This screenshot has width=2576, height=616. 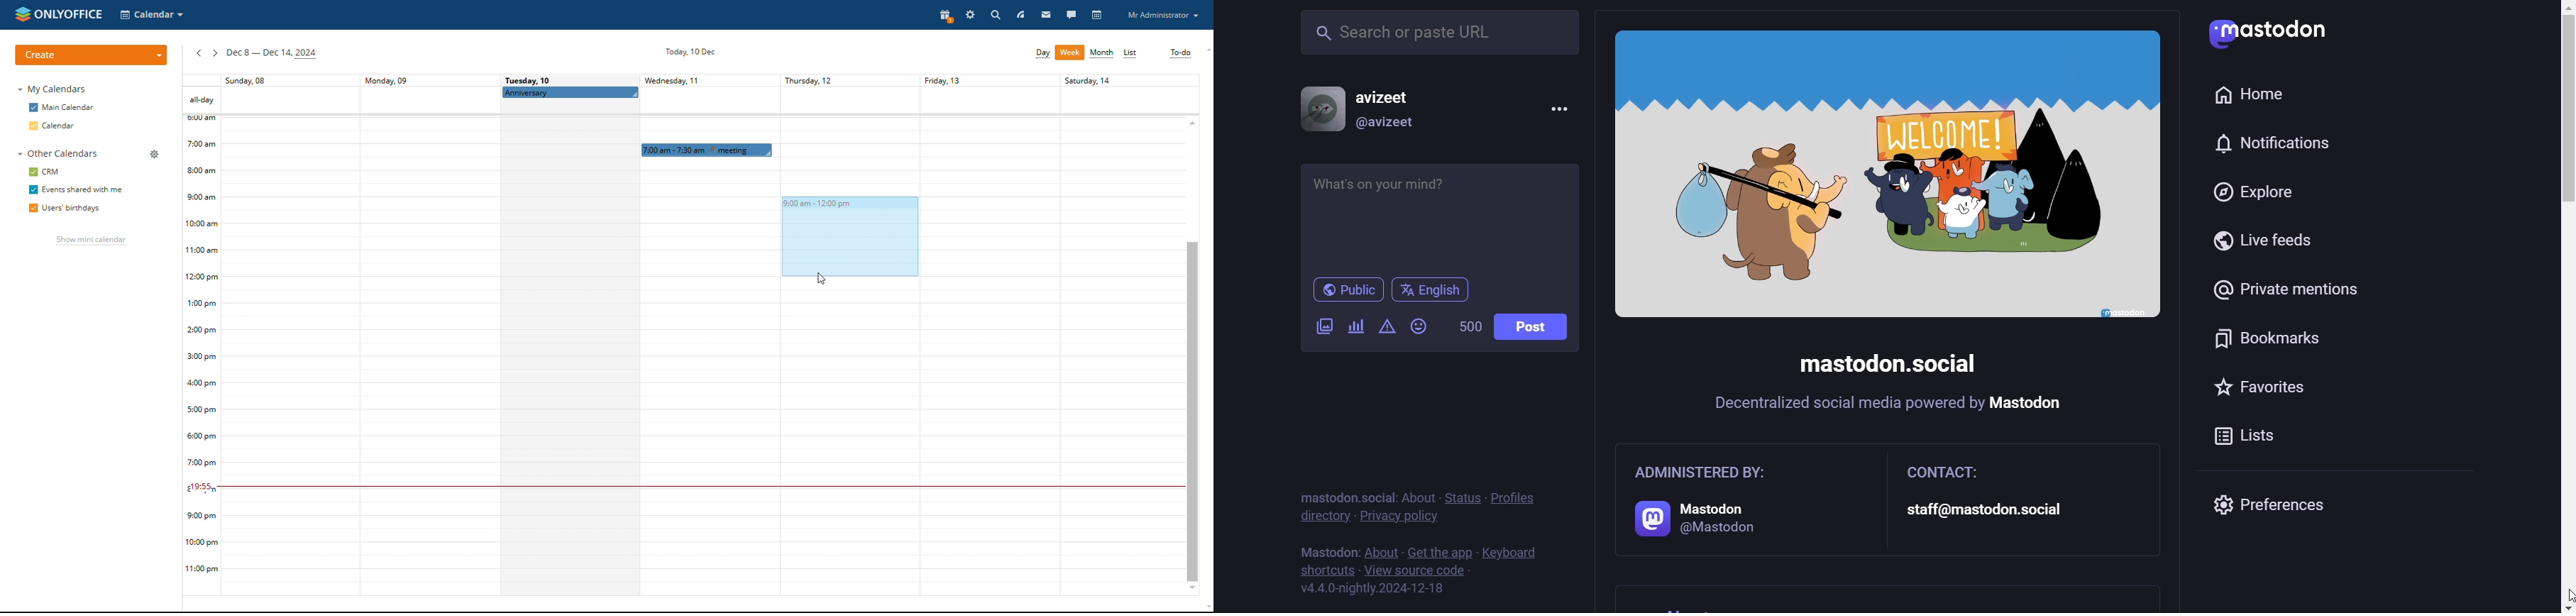 I want to click on view source code, so click(x=1417, y=572).